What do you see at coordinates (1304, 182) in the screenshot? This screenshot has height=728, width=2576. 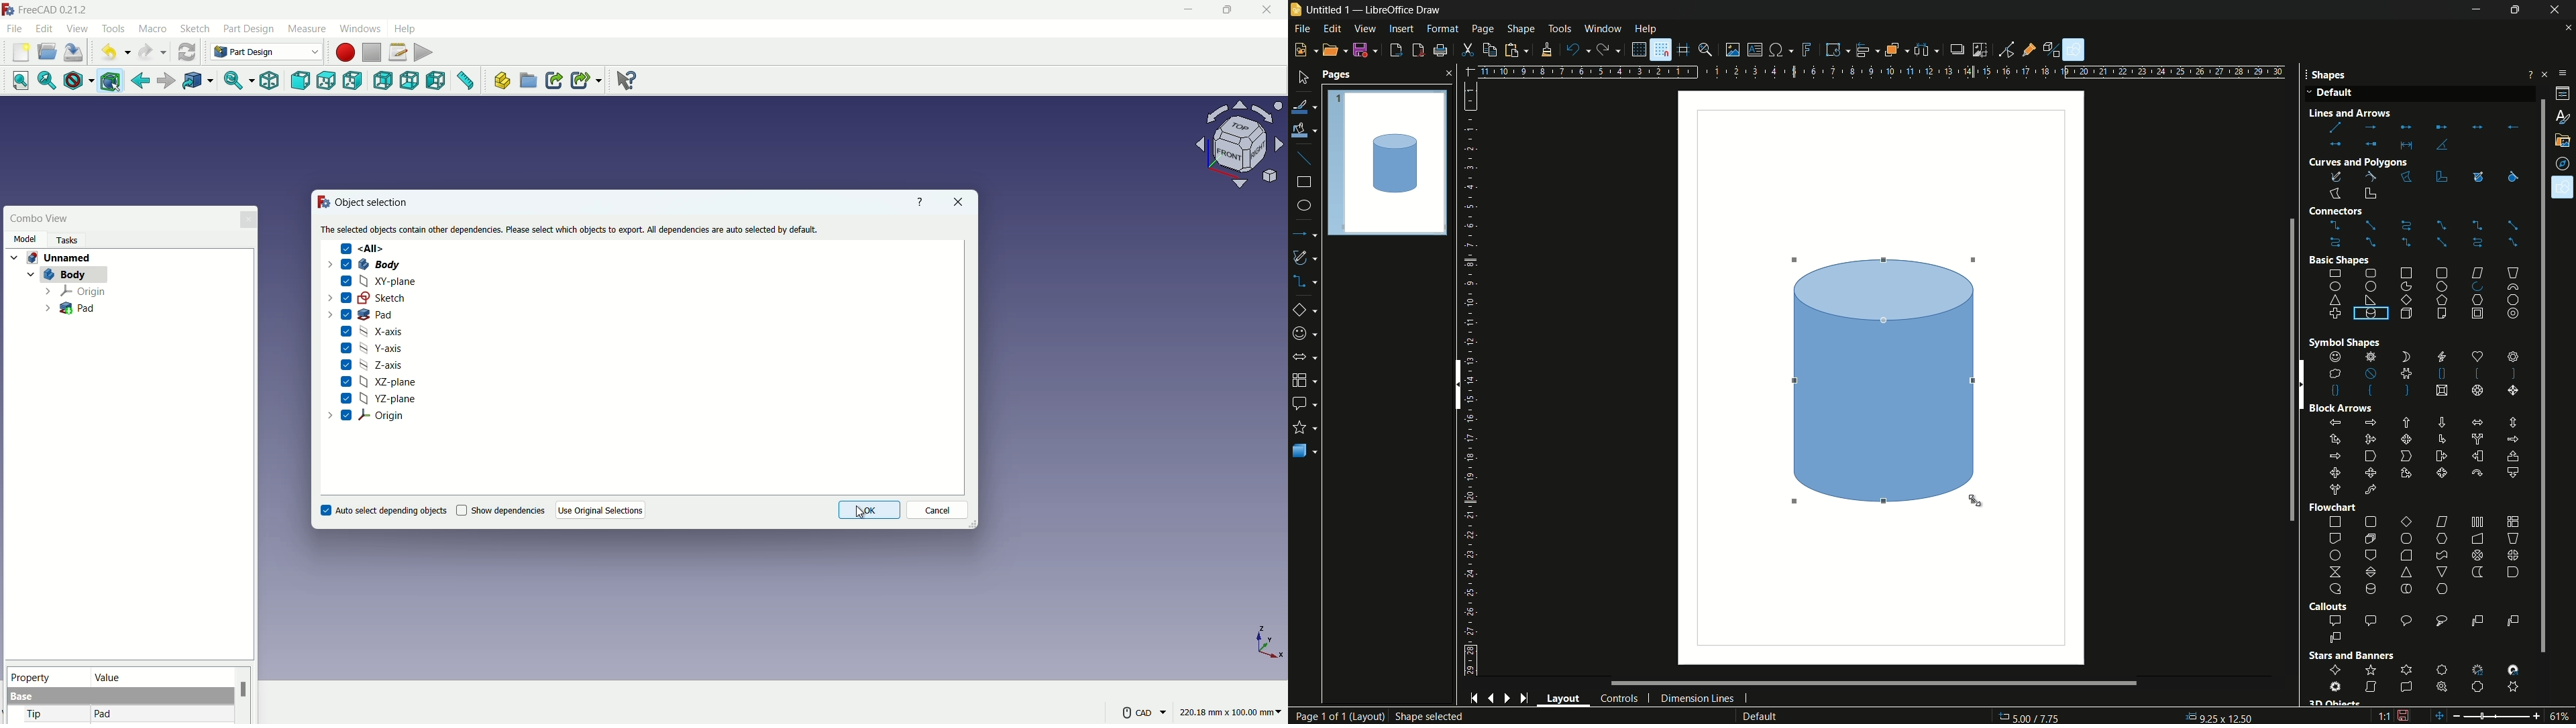 I see `rectangle` at bounding box center [1304, 182].